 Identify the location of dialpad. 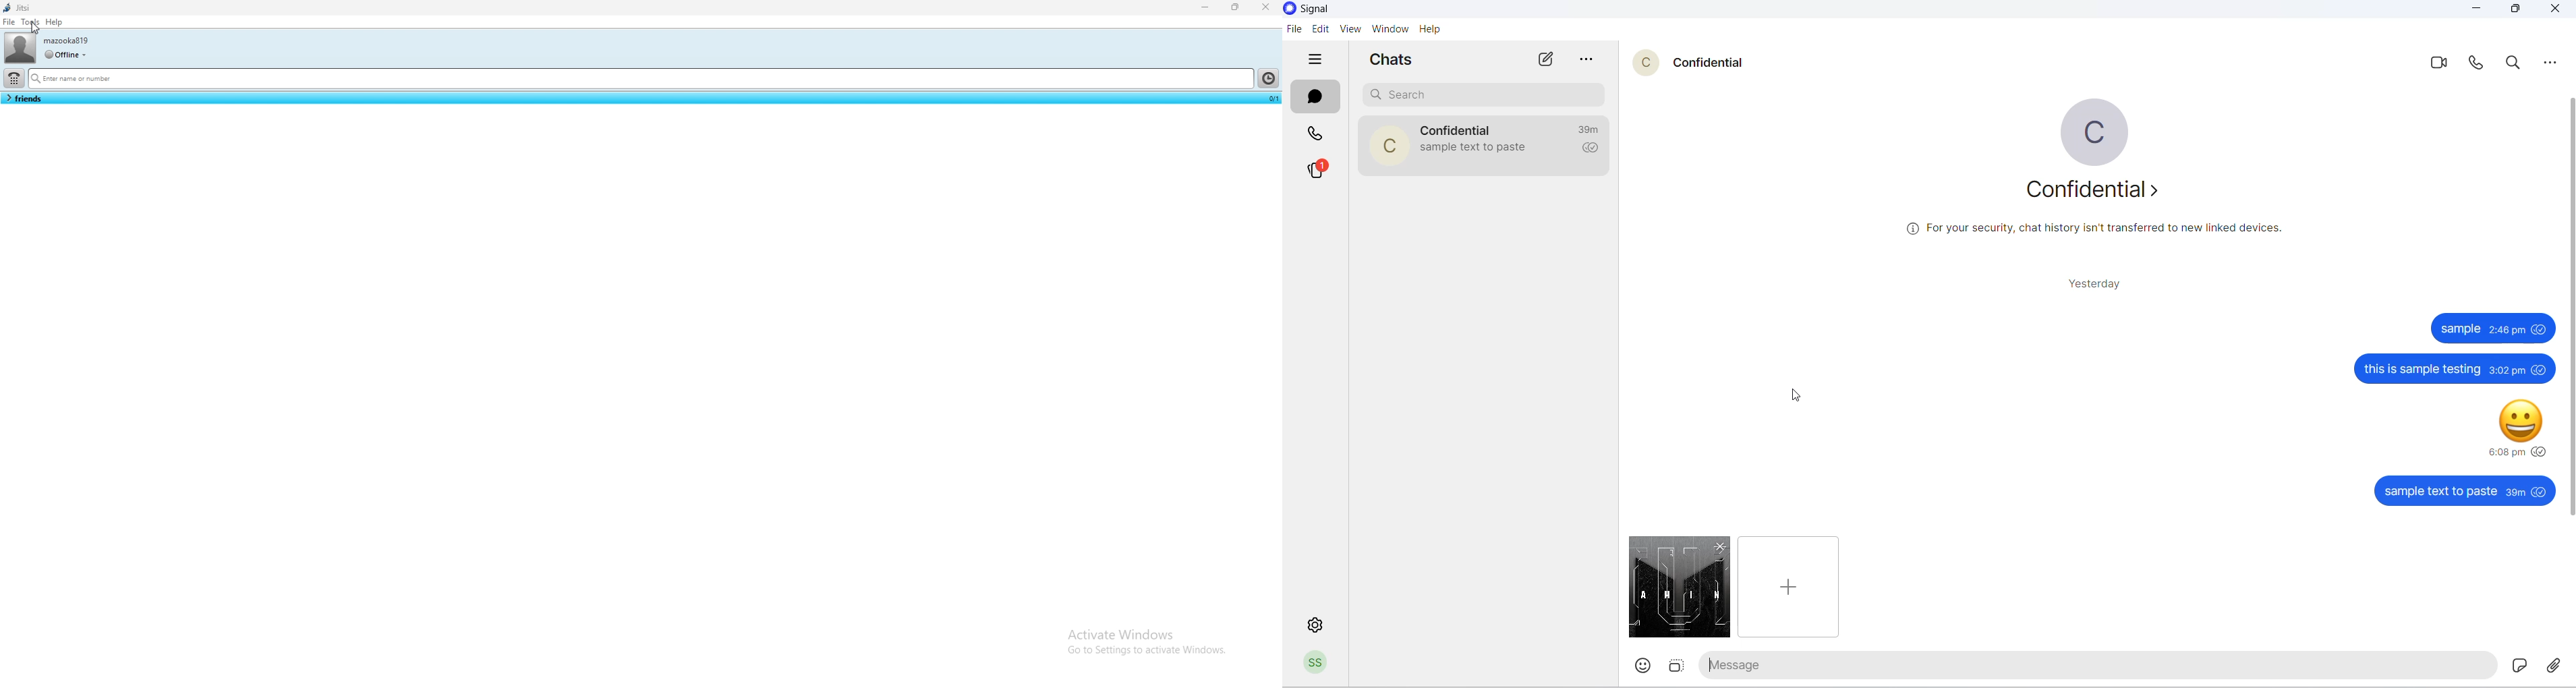
(14, 78).